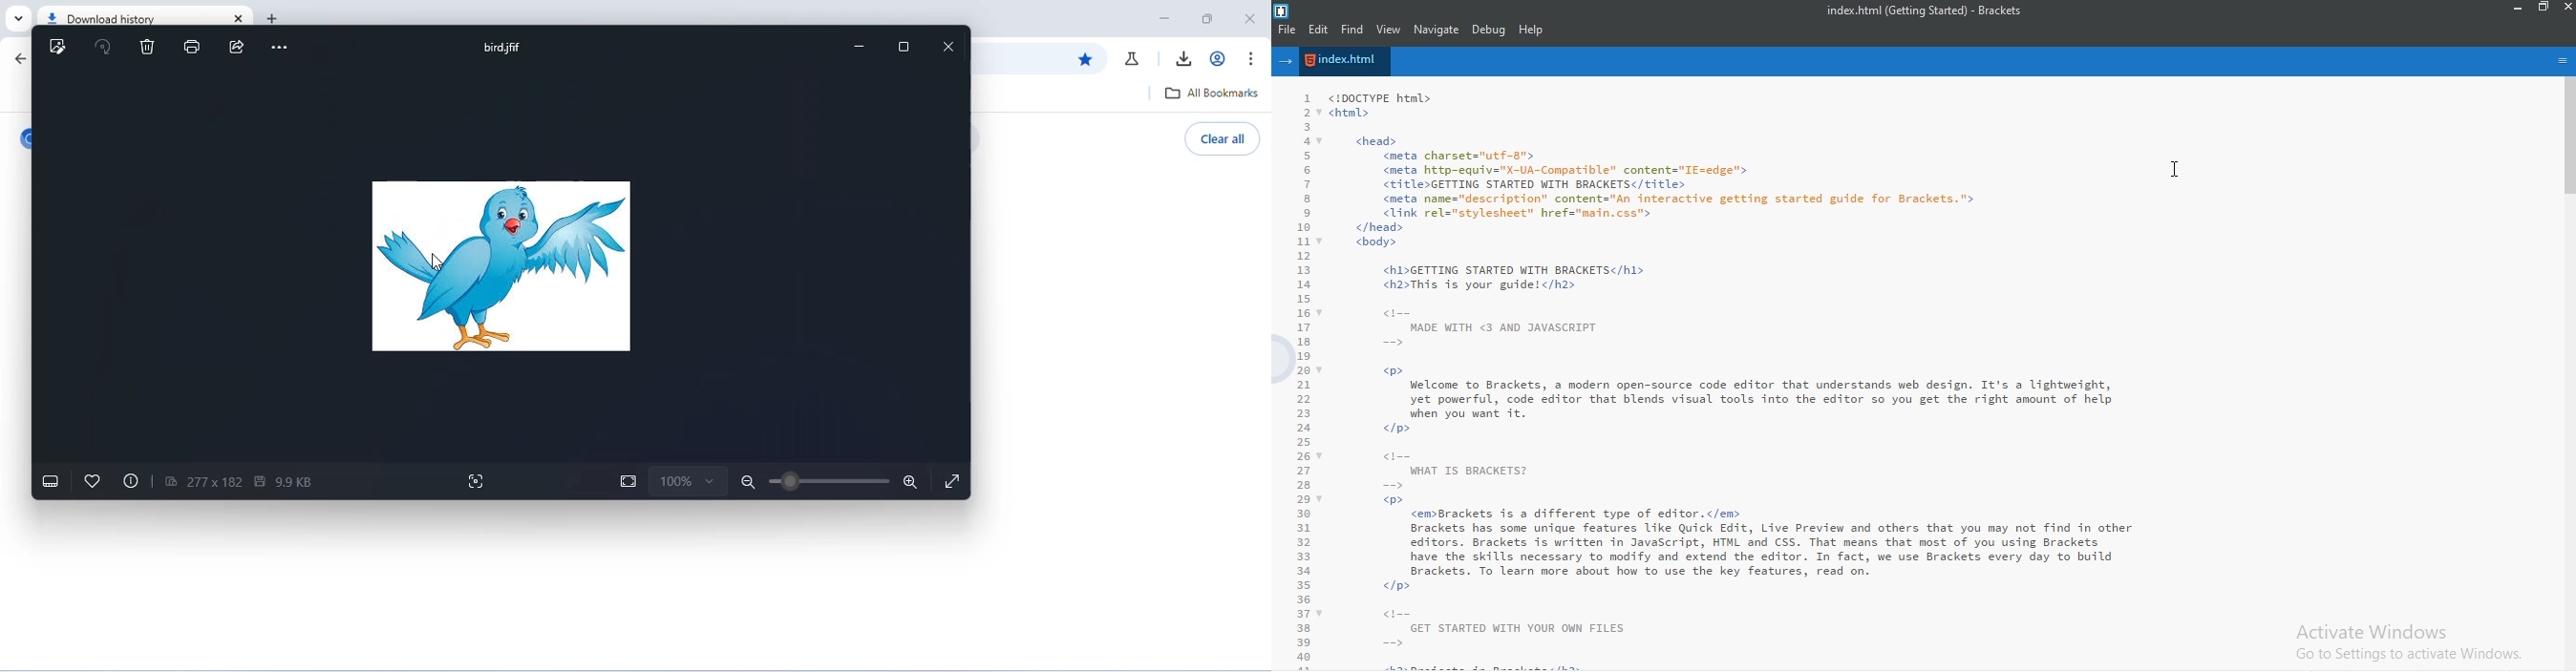 Image resolution: width=2576 pixels, height=672 pixels. What do you see at coordinates (1296, 379) in the screenshot?
I see `Line Number` at bounding box center [1296, 379].